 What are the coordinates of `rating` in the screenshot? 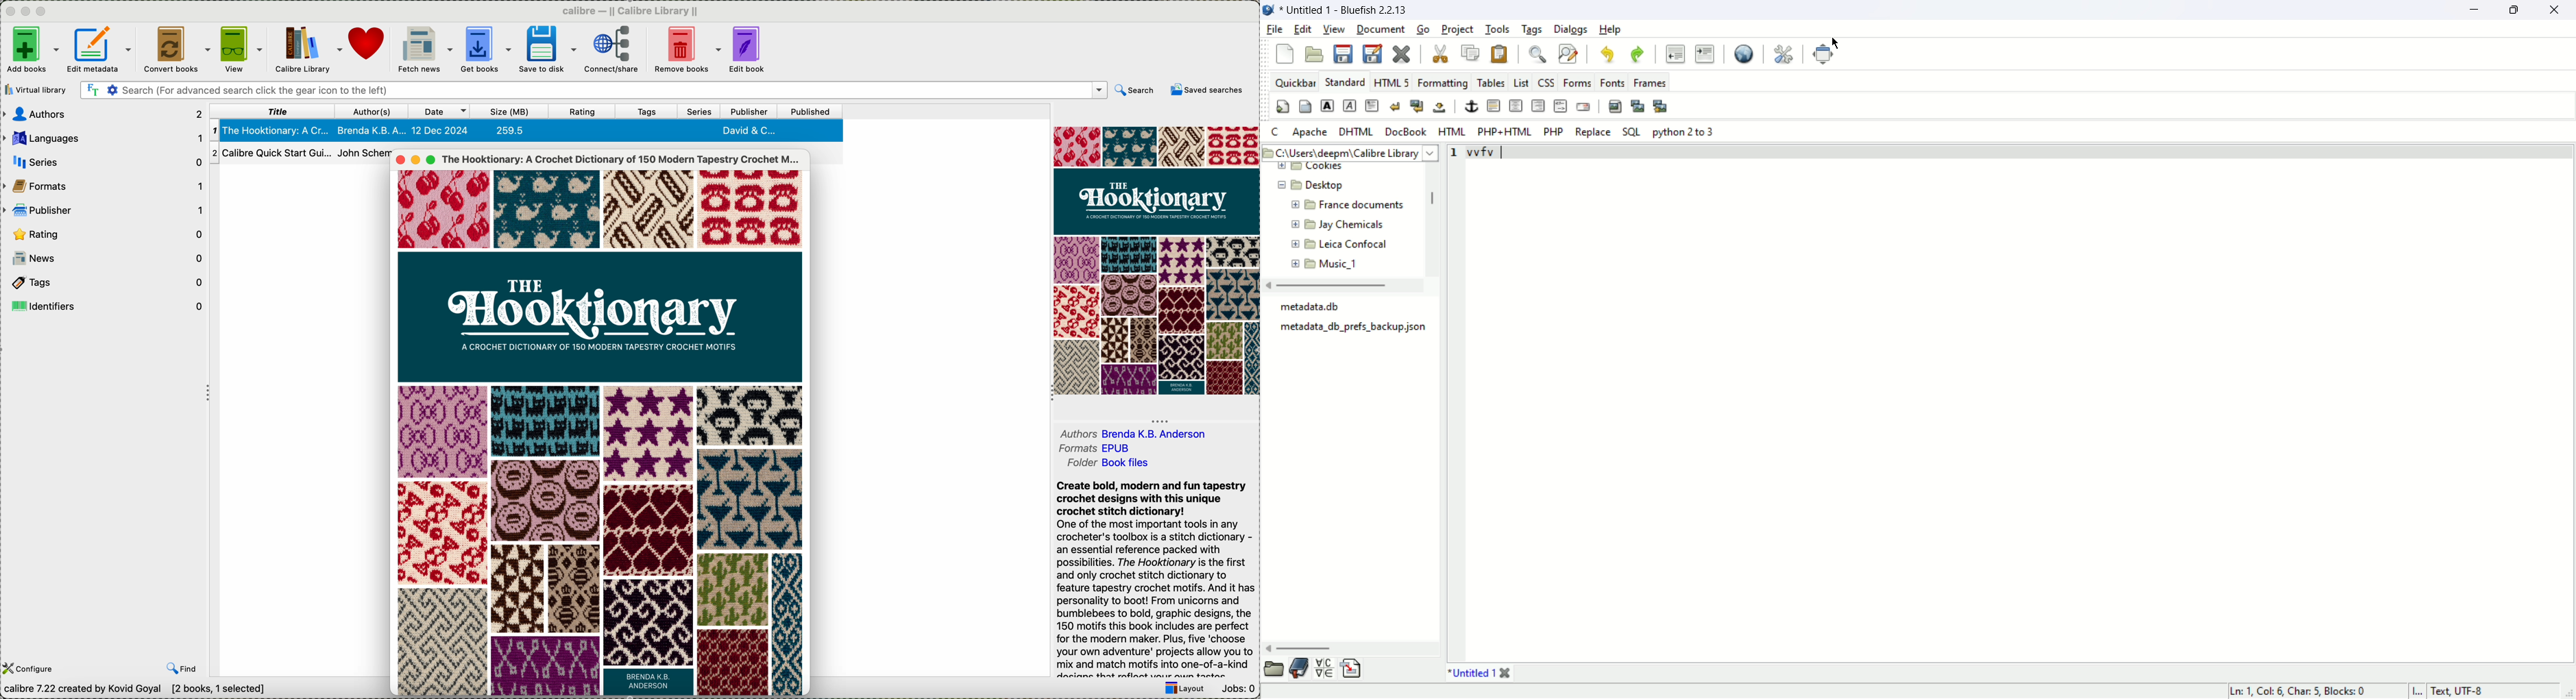 It's located at (107, 234).